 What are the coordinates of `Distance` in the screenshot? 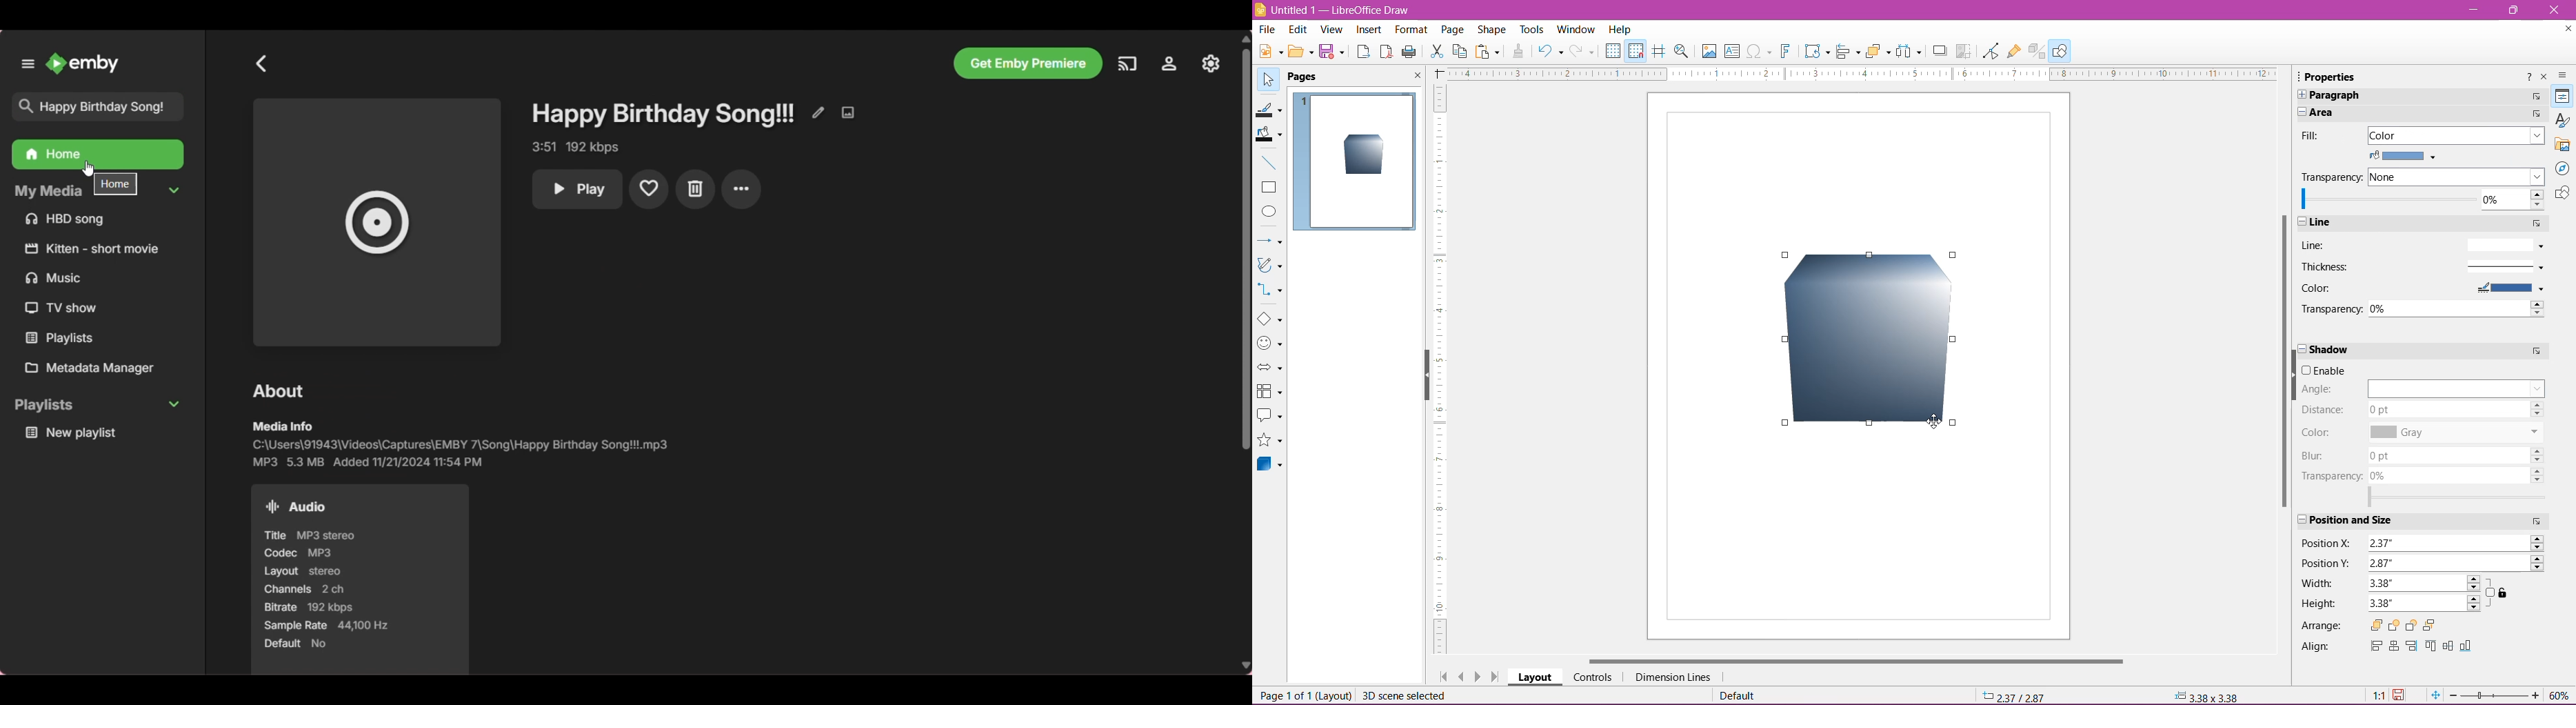 It's located at (2323, 410).